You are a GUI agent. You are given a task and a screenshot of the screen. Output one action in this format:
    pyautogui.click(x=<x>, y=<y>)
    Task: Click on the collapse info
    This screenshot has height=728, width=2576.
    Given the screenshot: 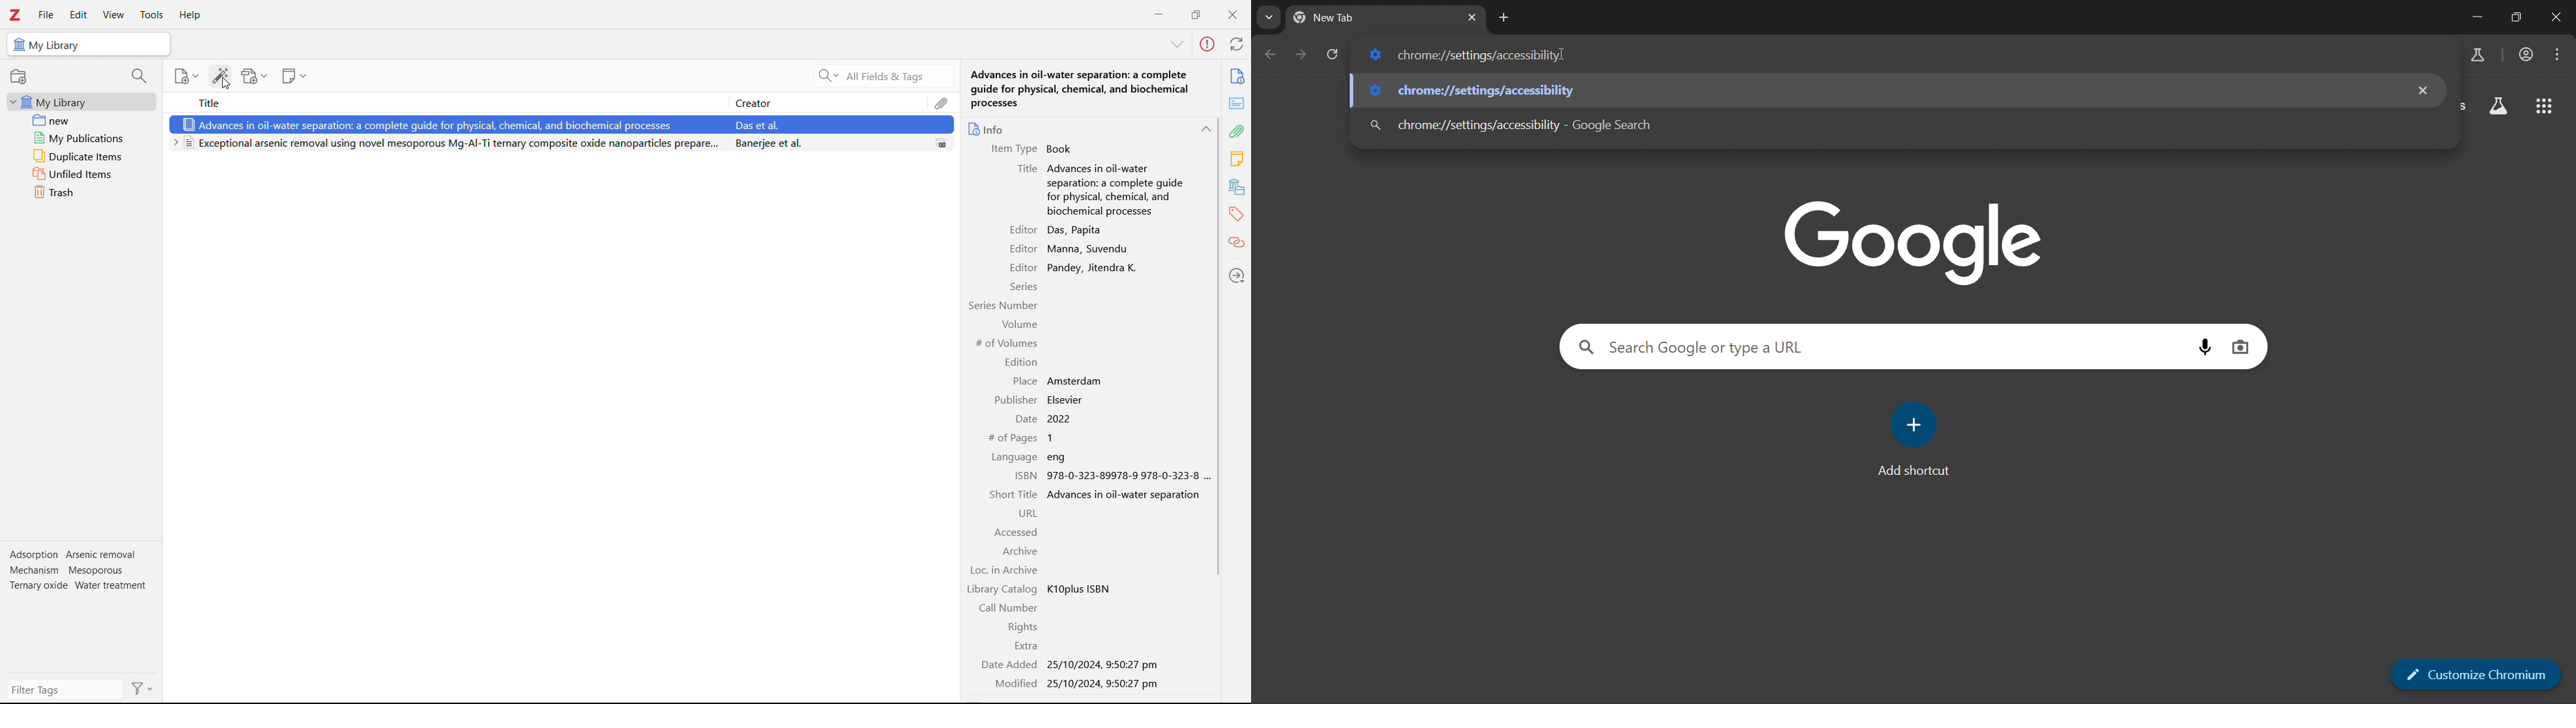 What is the action you would take?
    pyautogui.click(x=1205, y=130)
    